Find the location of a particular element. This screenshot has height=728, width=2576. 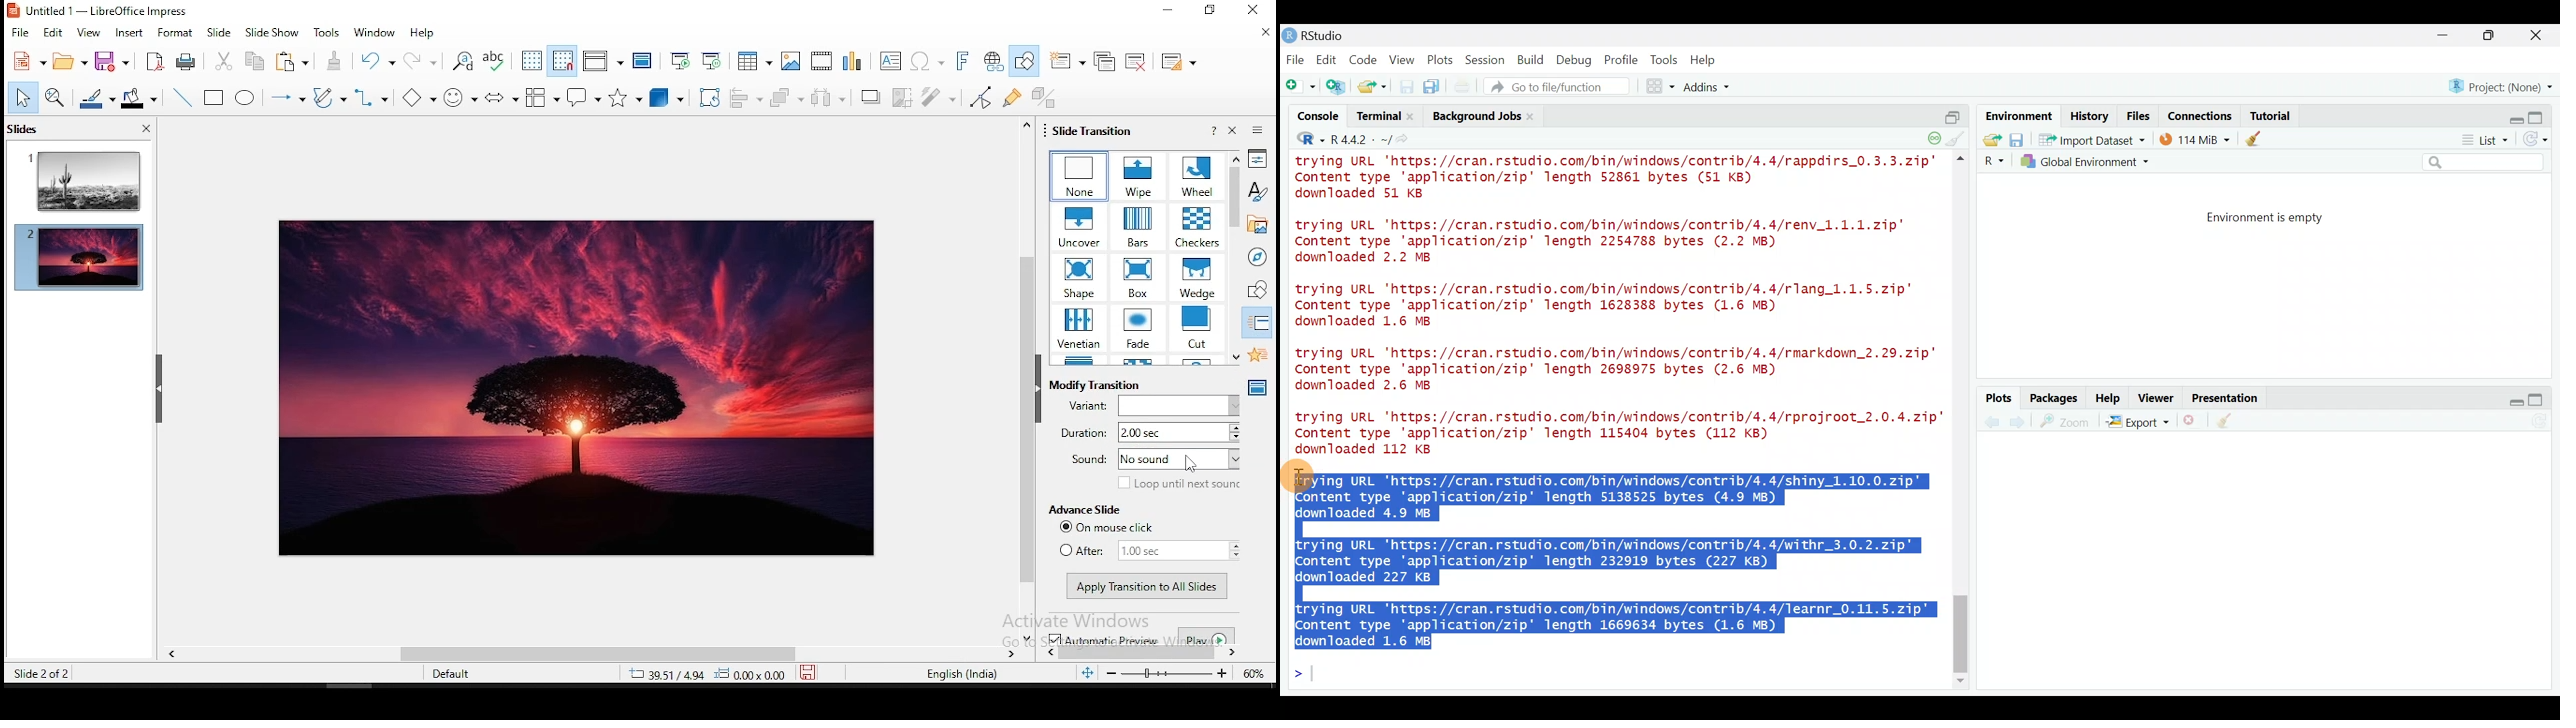

view is located at coordinates (88, 33).